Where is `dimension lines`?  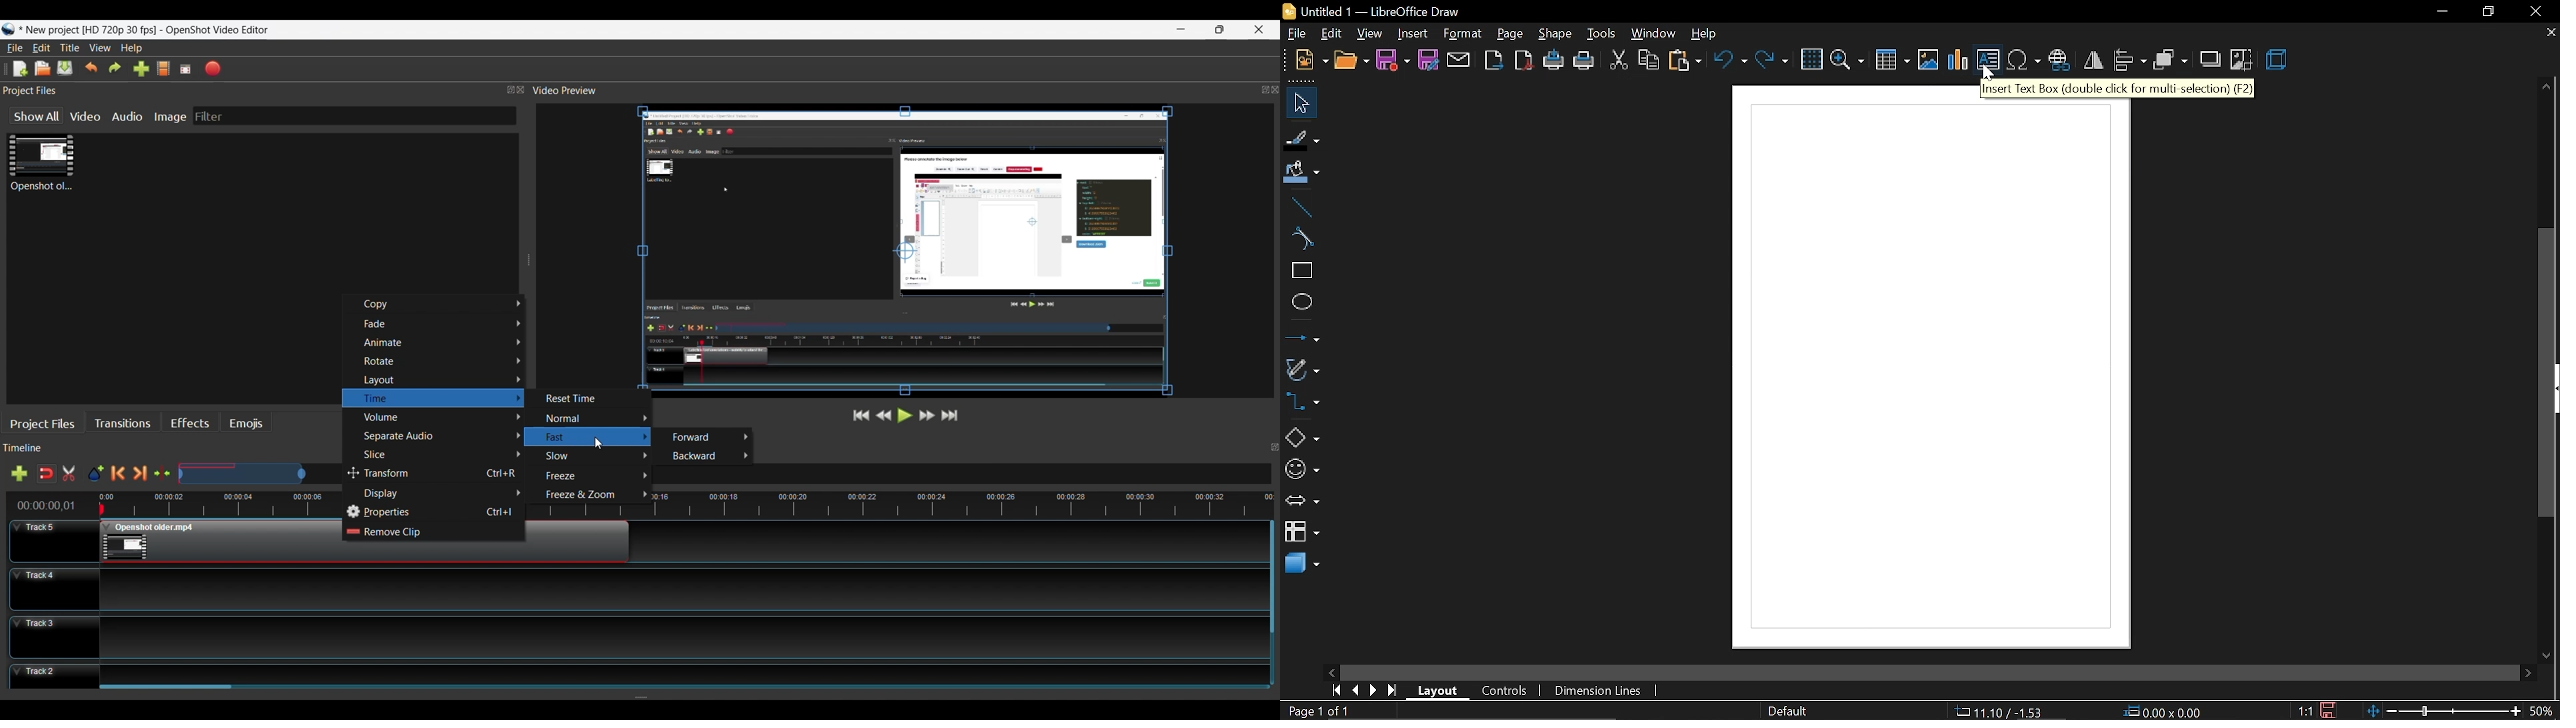 dimension lines is located at coordinates (1596, 692).